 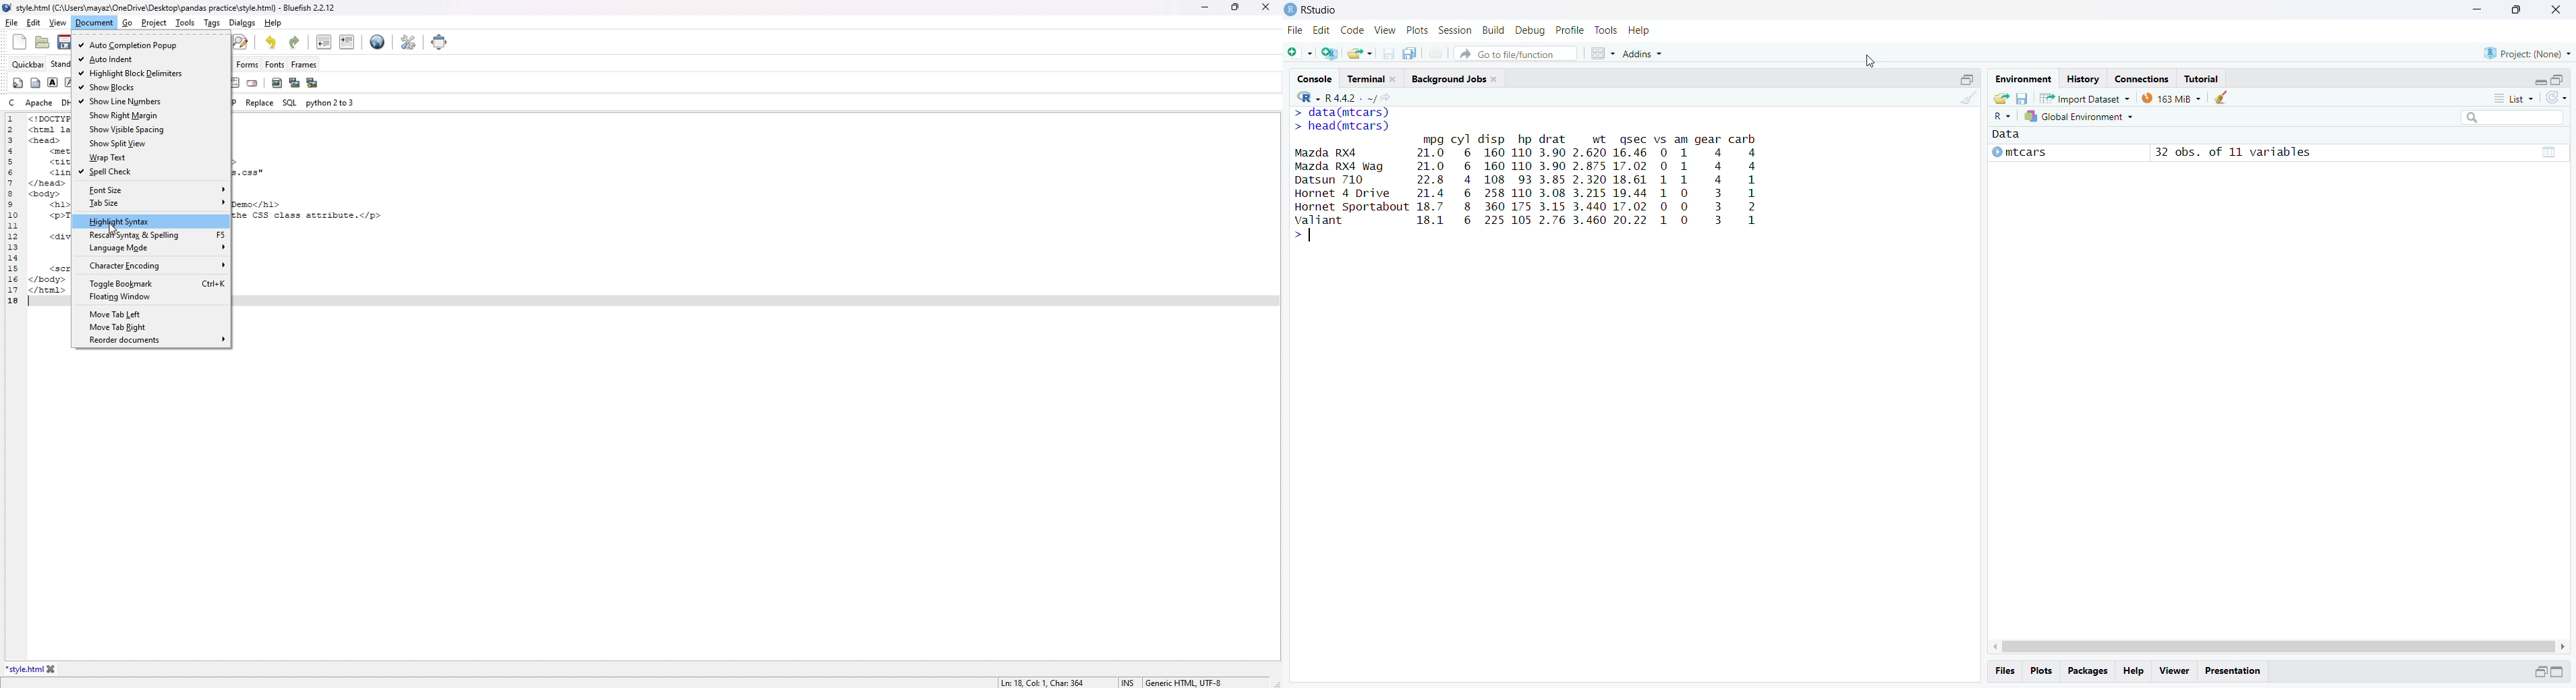 I want to click on Data, so click(x=2007, y=134).